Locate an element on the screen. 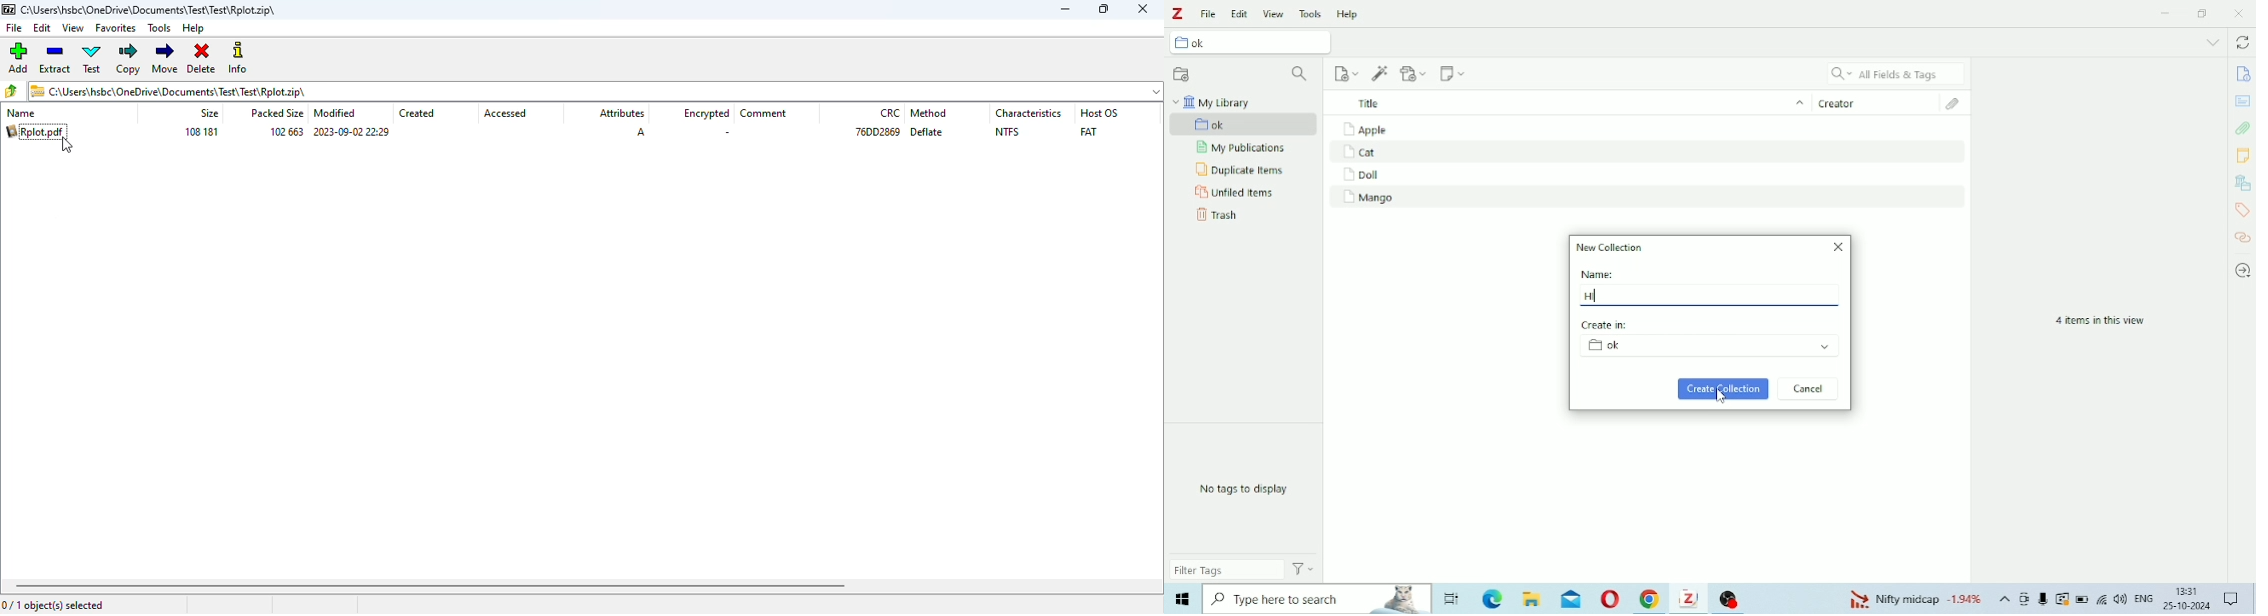 This screenshot has width=2268, height=616. ok is located at coordinates (1251, 41).